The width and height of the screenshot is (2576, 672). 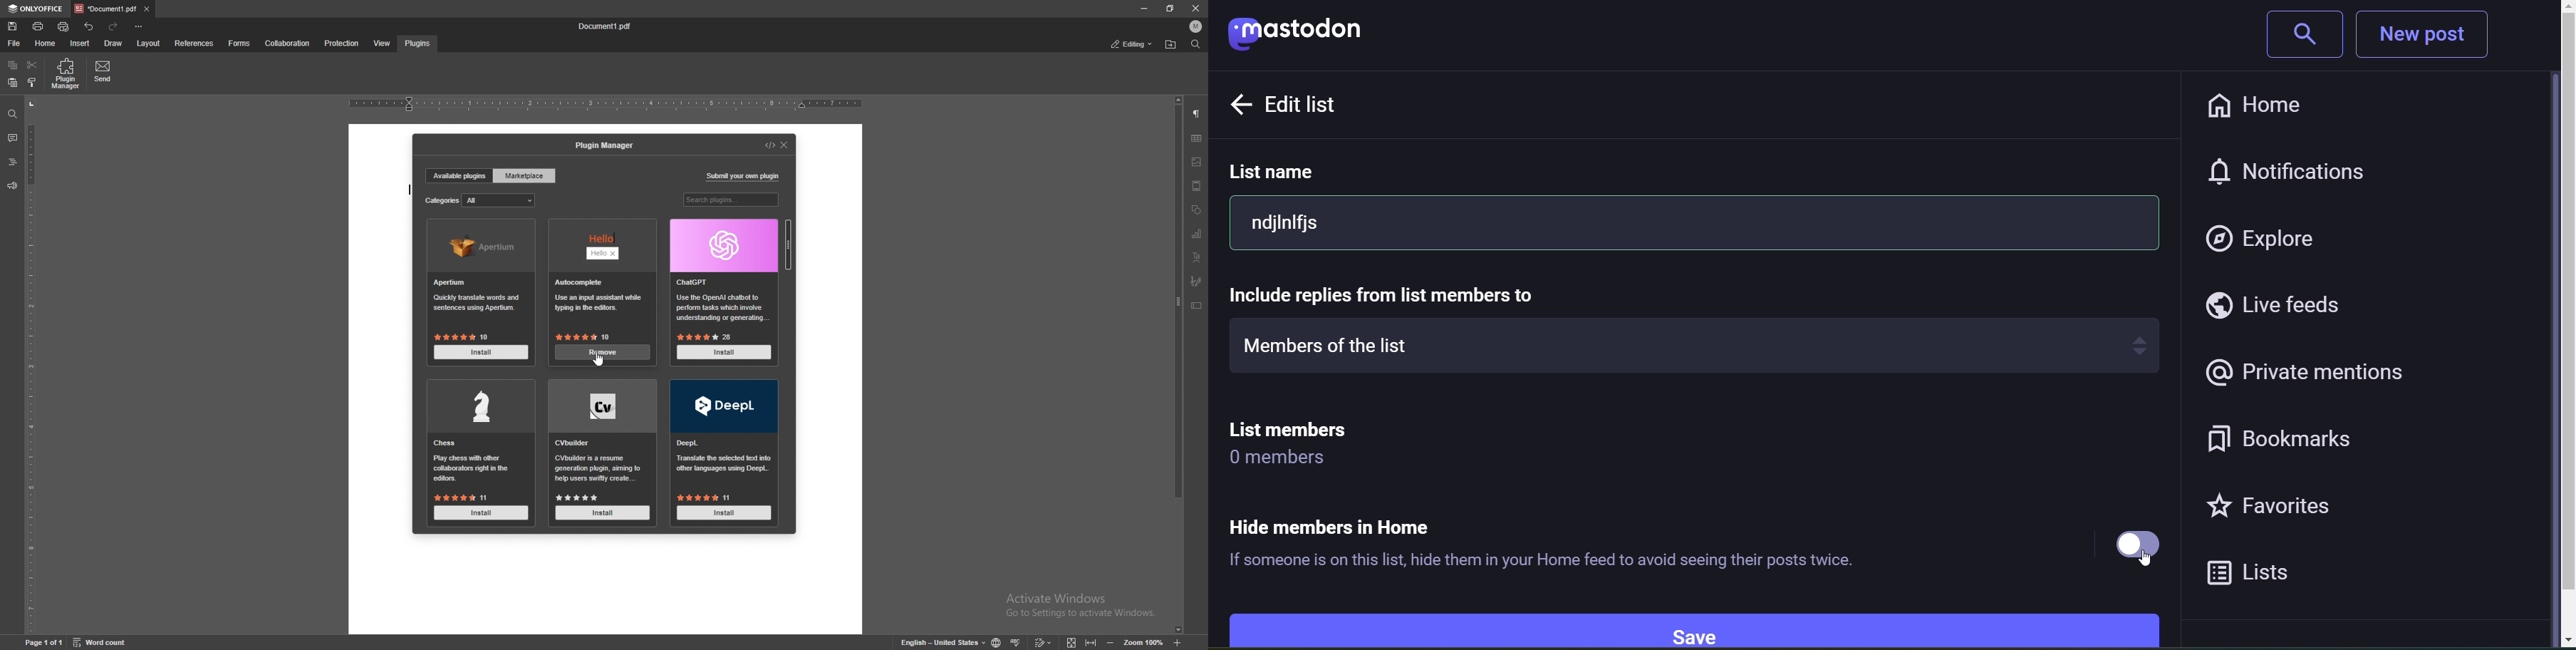 What do you see at coordinates (604, 146) in the screenshot?
I see `plugin manager` at bounding box center [604, 146].